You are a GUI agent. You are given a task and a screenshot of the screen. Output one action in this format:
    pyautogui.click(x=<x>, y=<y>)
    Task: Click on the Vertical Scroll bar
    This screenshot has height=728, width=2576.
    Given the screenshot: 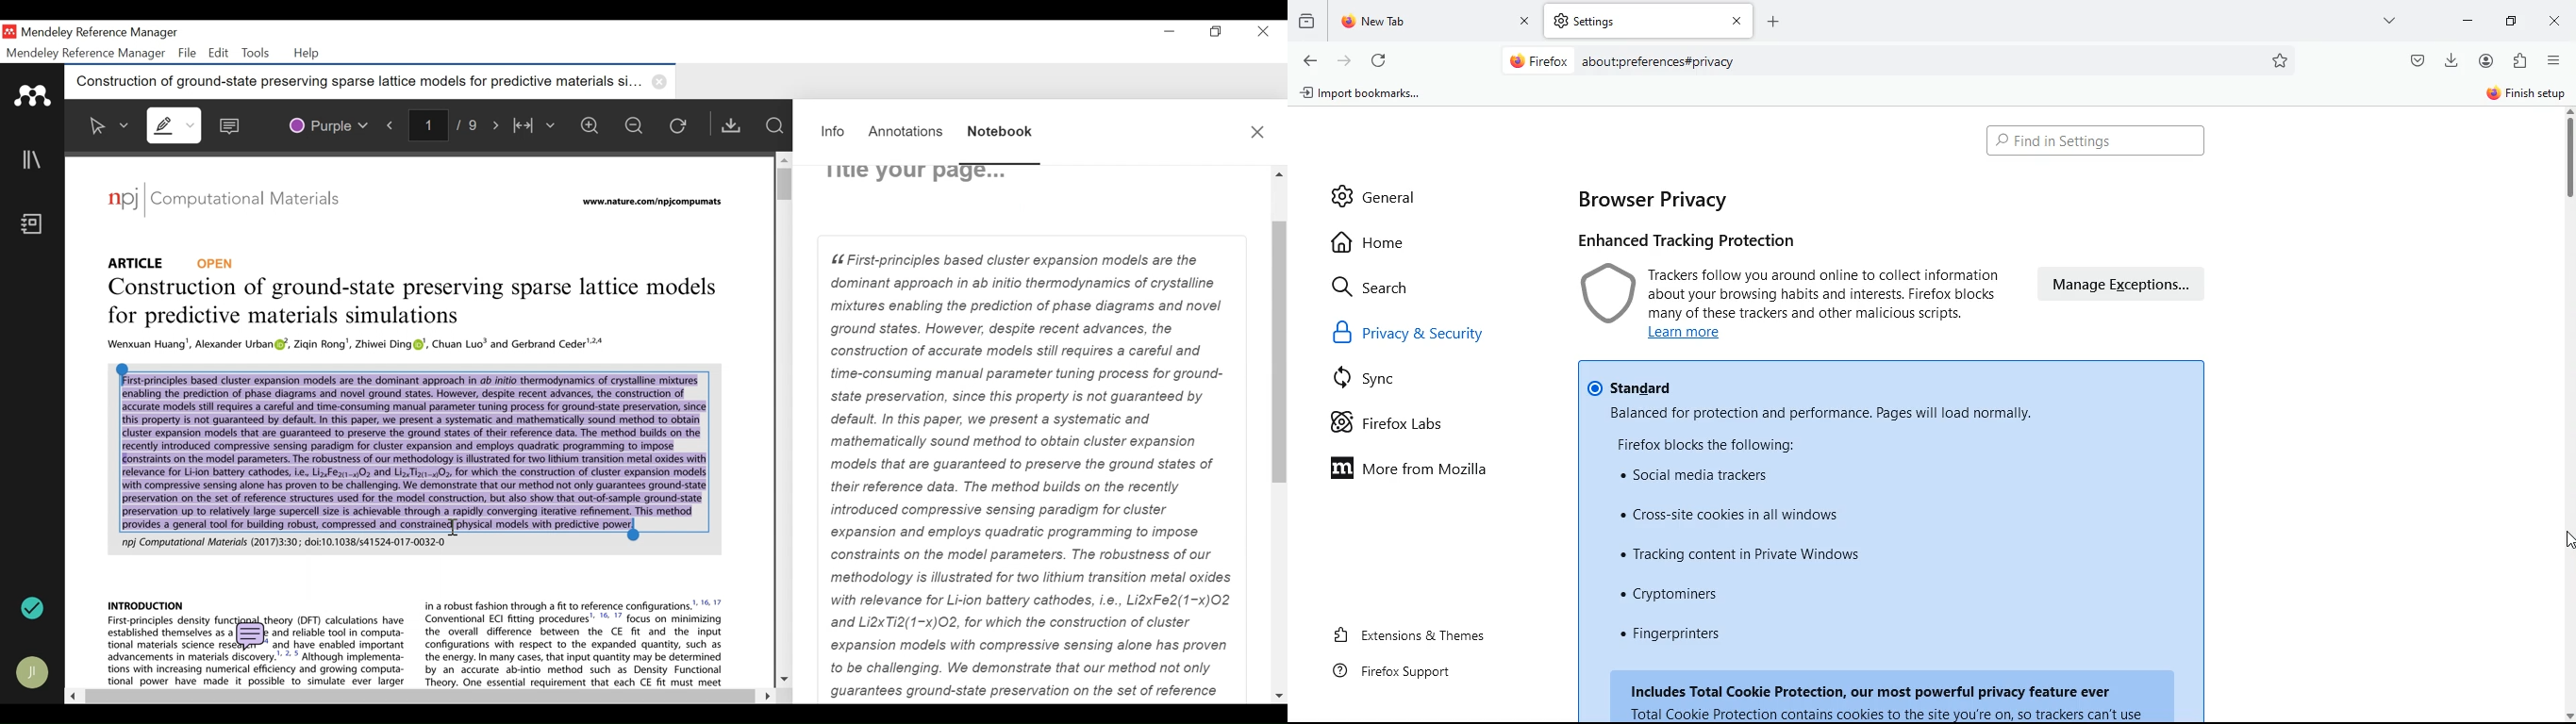 What is the action you would take?
    pyautogui.click(x=780, y=183)
    